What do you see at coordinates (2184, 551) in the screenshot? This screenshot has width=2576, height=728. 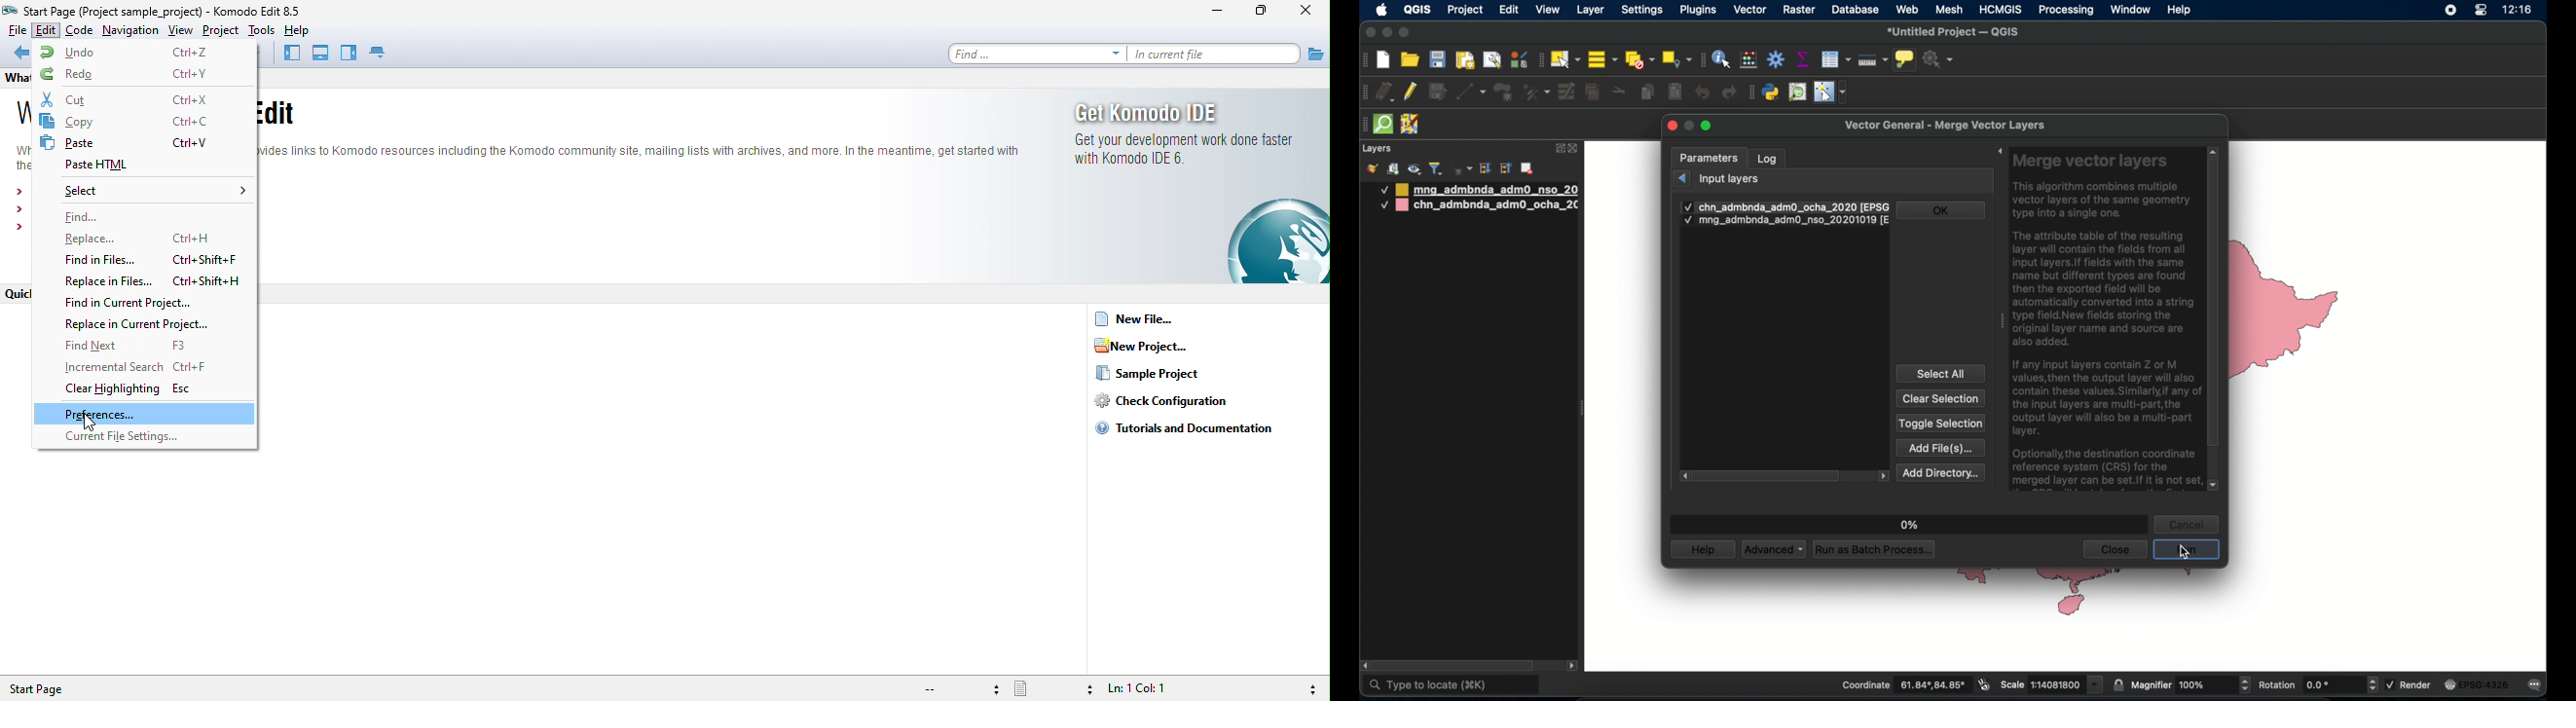 I see `cursor` at bounding box center [2184, 551].